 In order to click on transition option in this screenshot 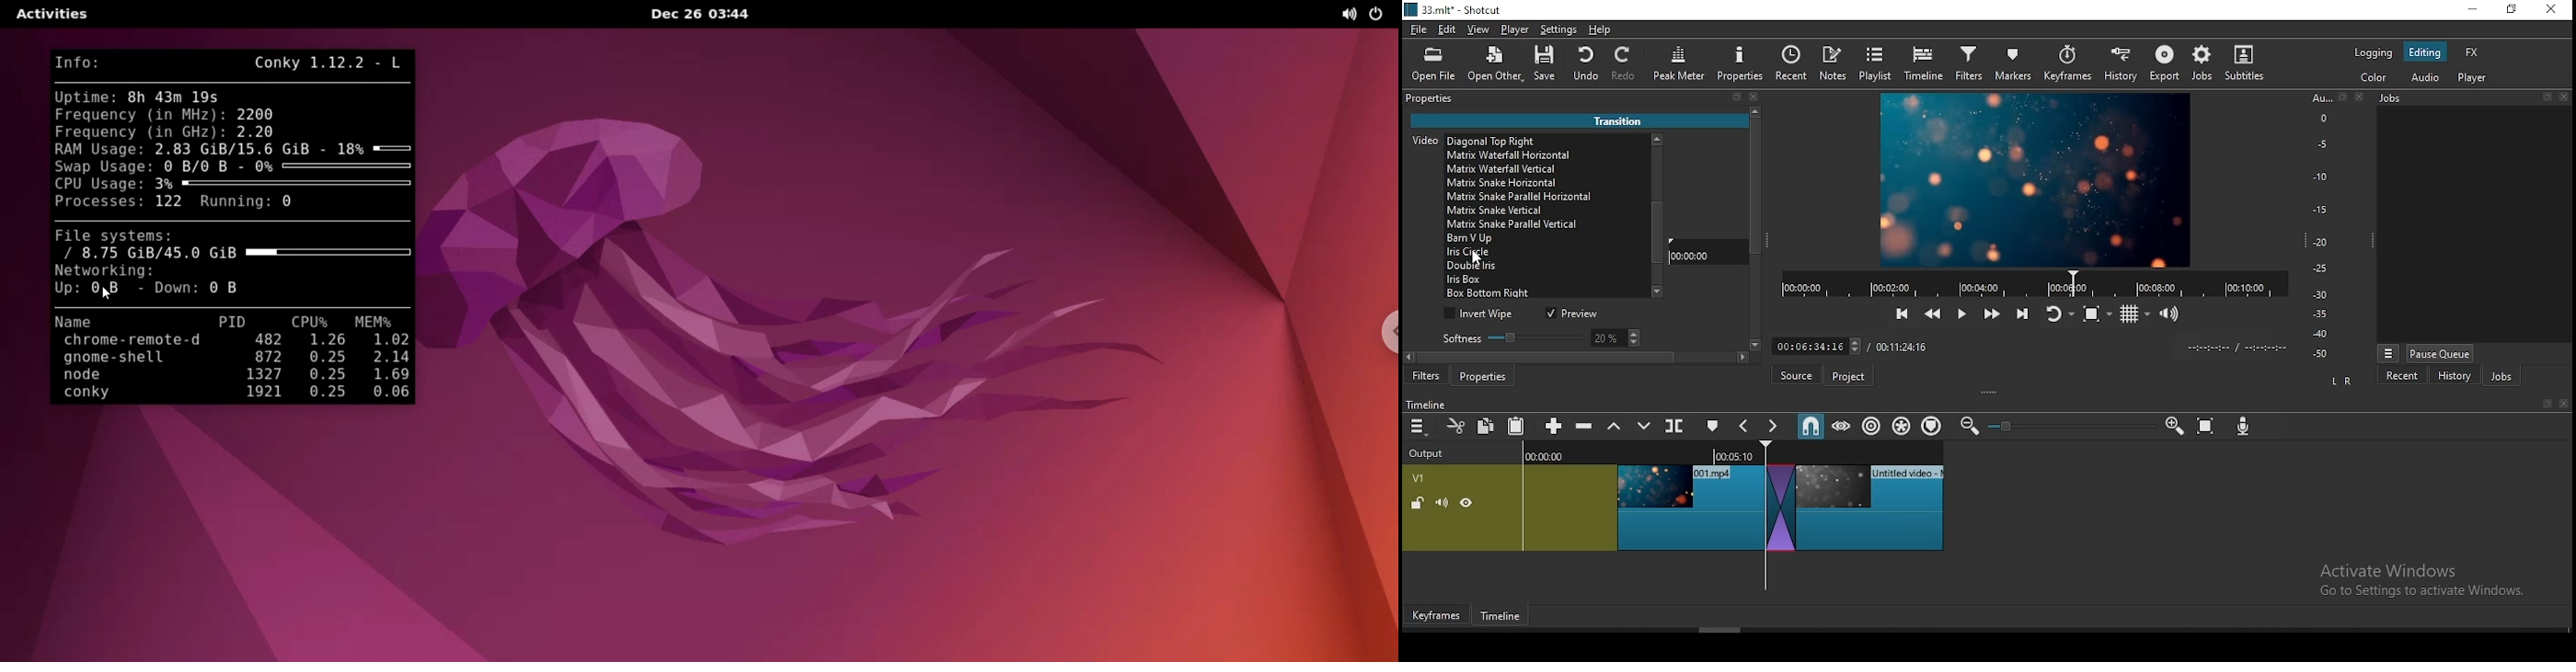, I will do `click(1545, 167)`.